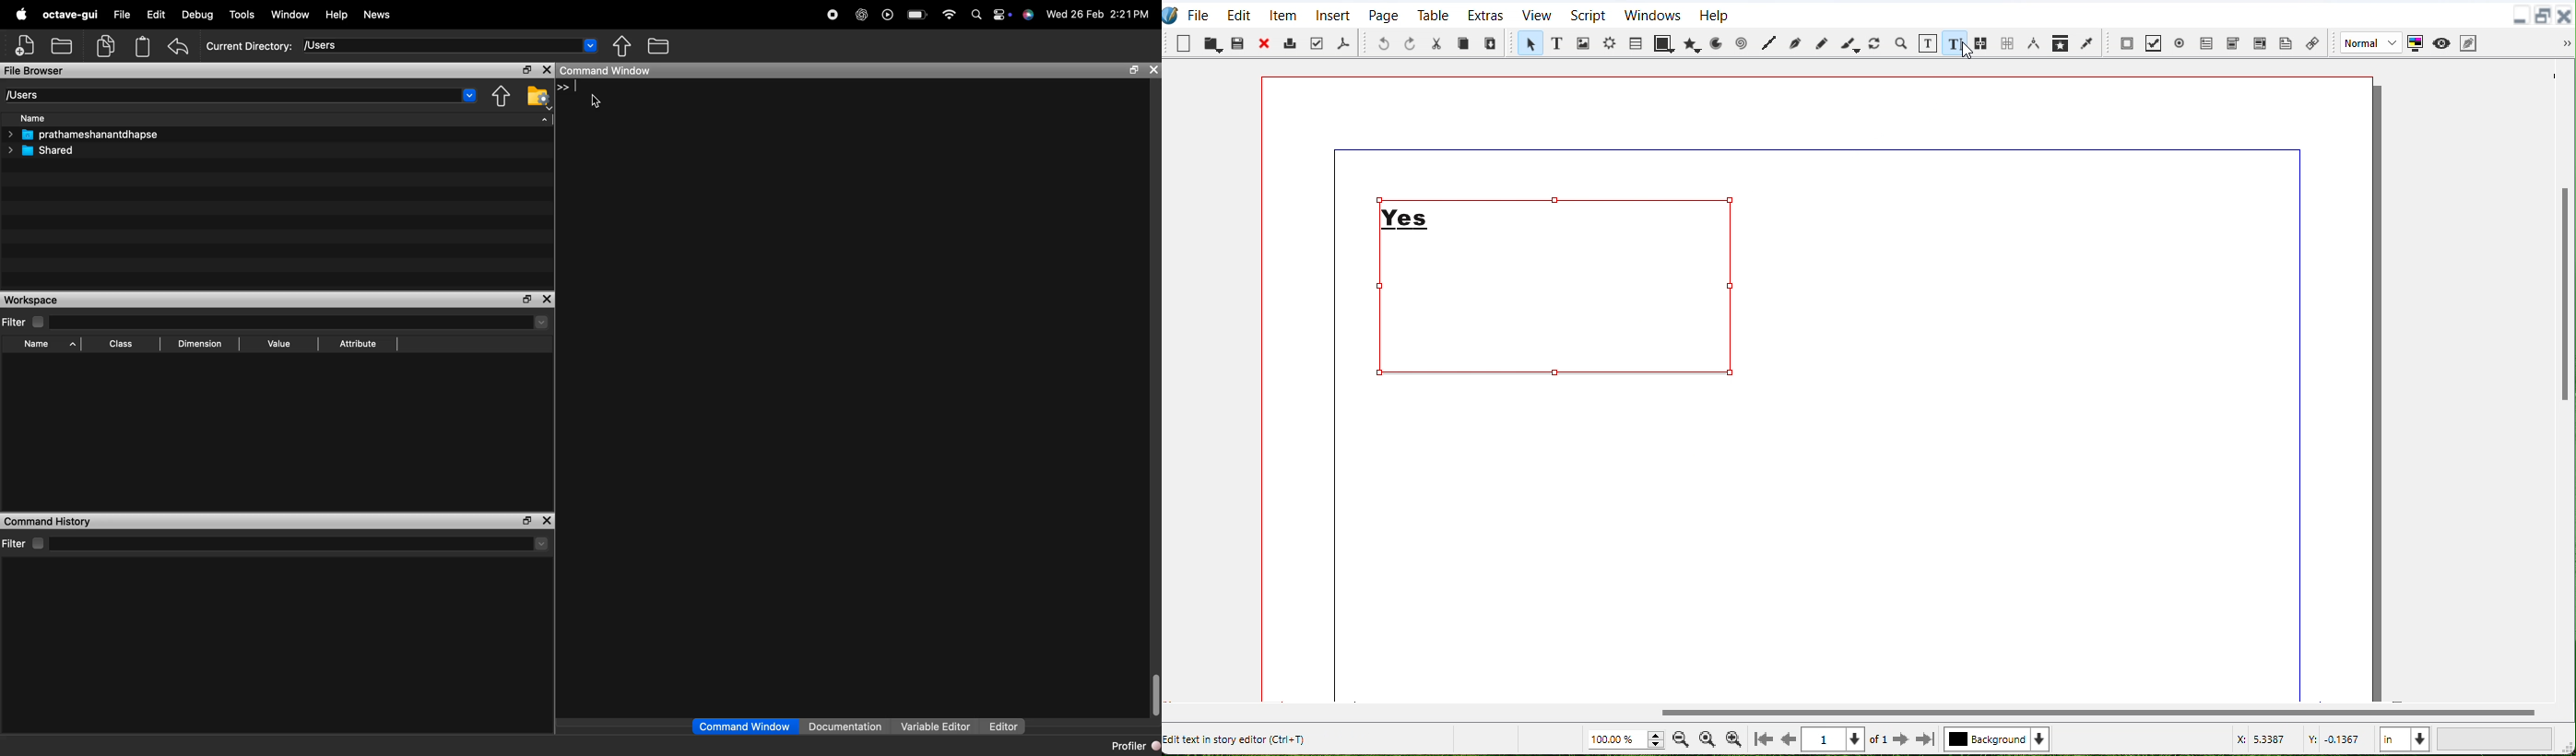 The height and width of the screenshot is (756, 2576). Describe the element at coordinates (542, 543) in the screenshot. I see `more options` at that location.